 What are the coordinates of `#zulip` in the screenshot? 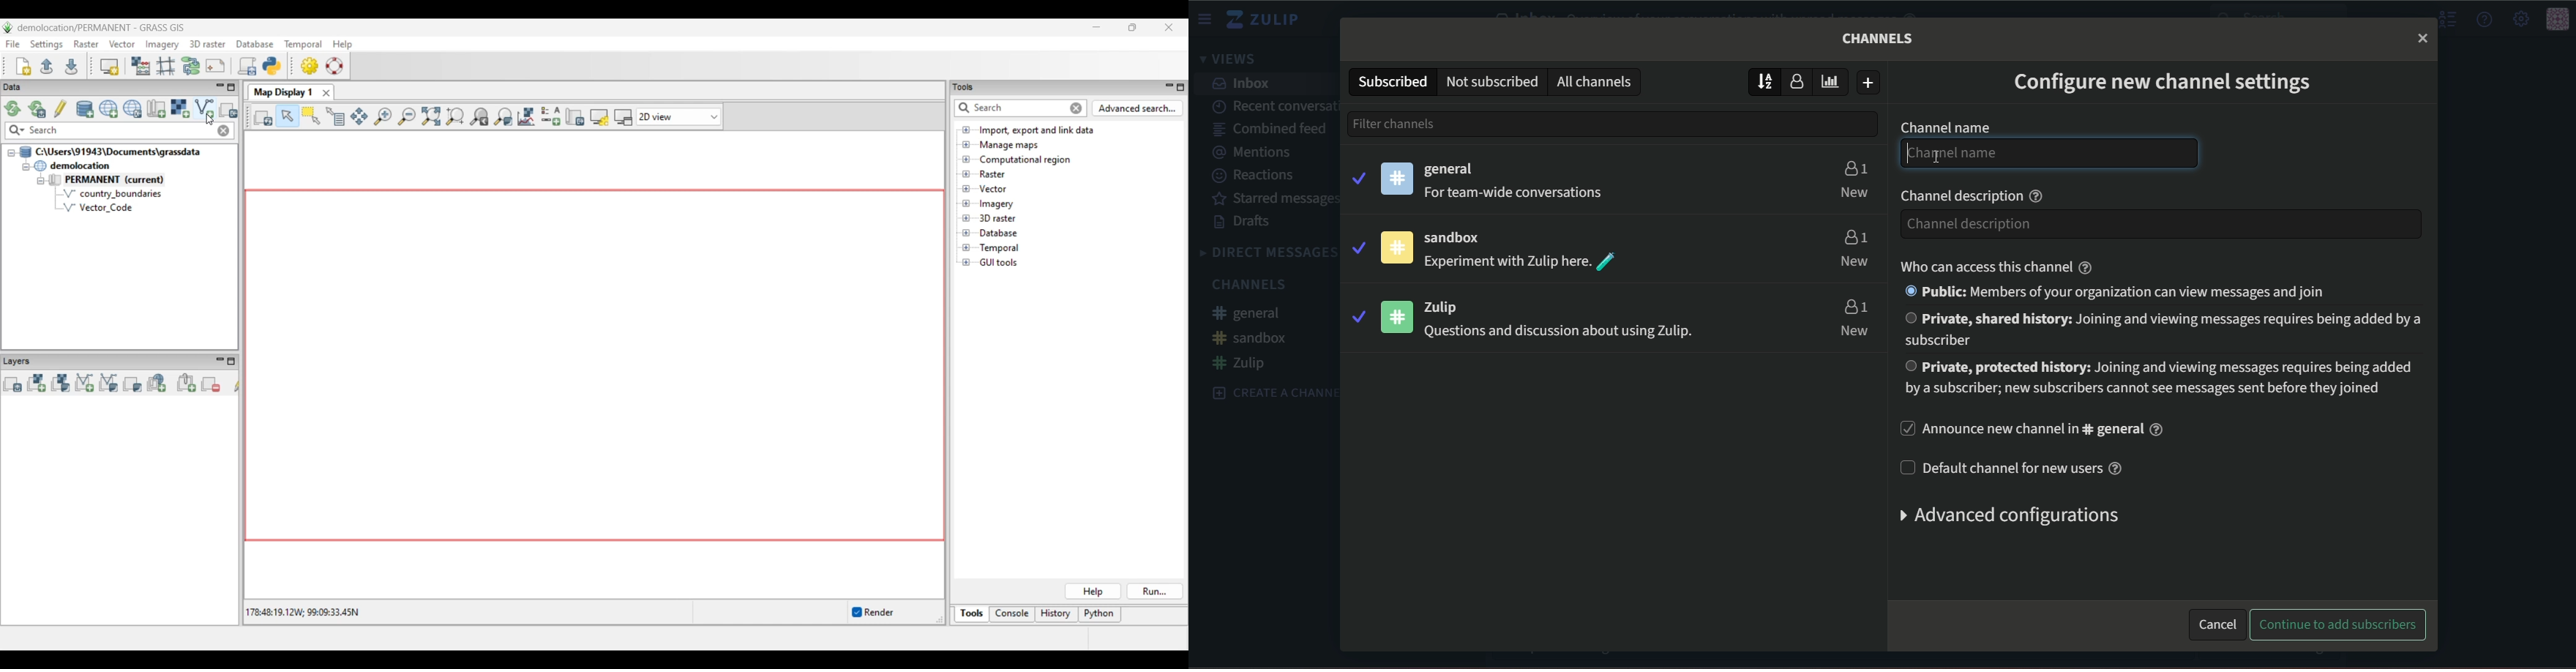 It's located at (1244, 363).